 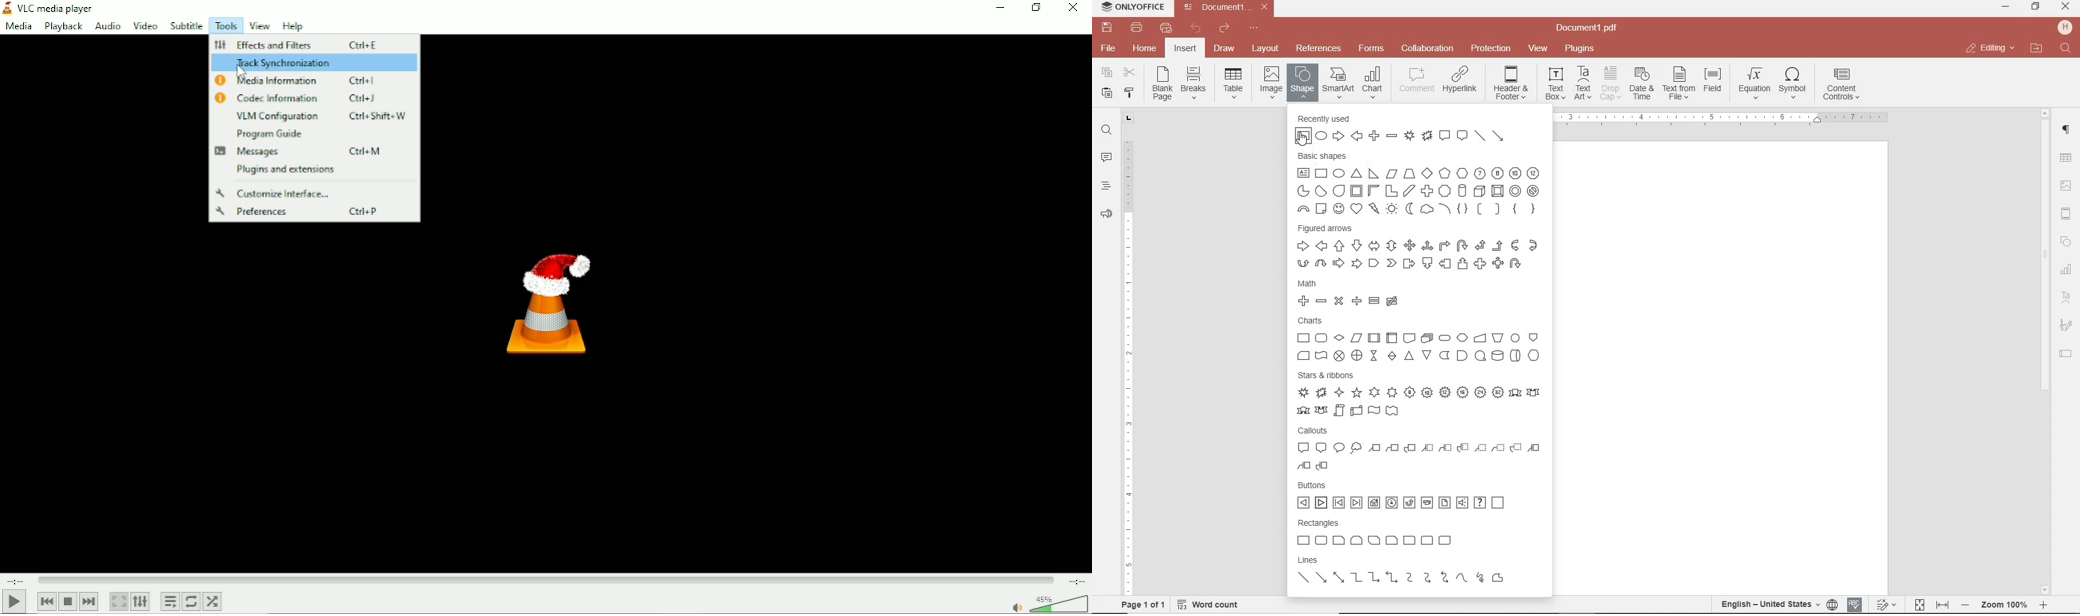 I want to click on set document language, so click(x=1778, y=604).